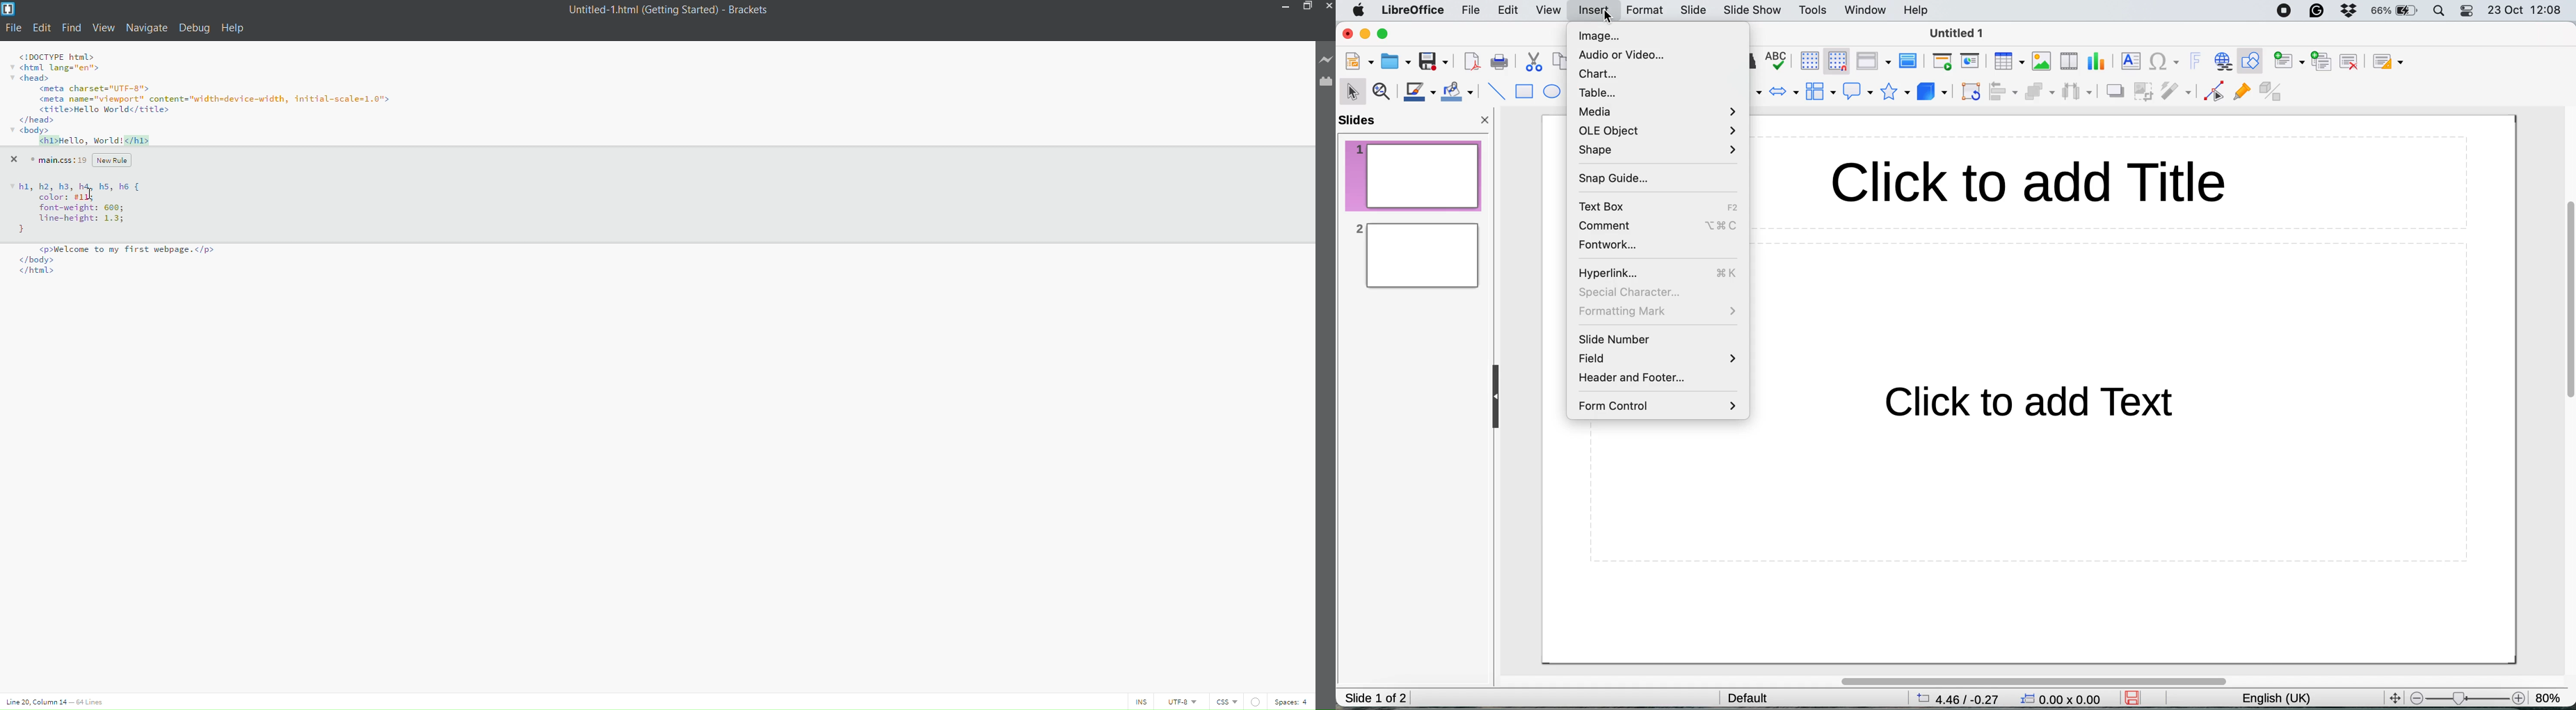 The width and height of the screenshot is (2576, 728). I want to click on slide show, so click(1754, 12).